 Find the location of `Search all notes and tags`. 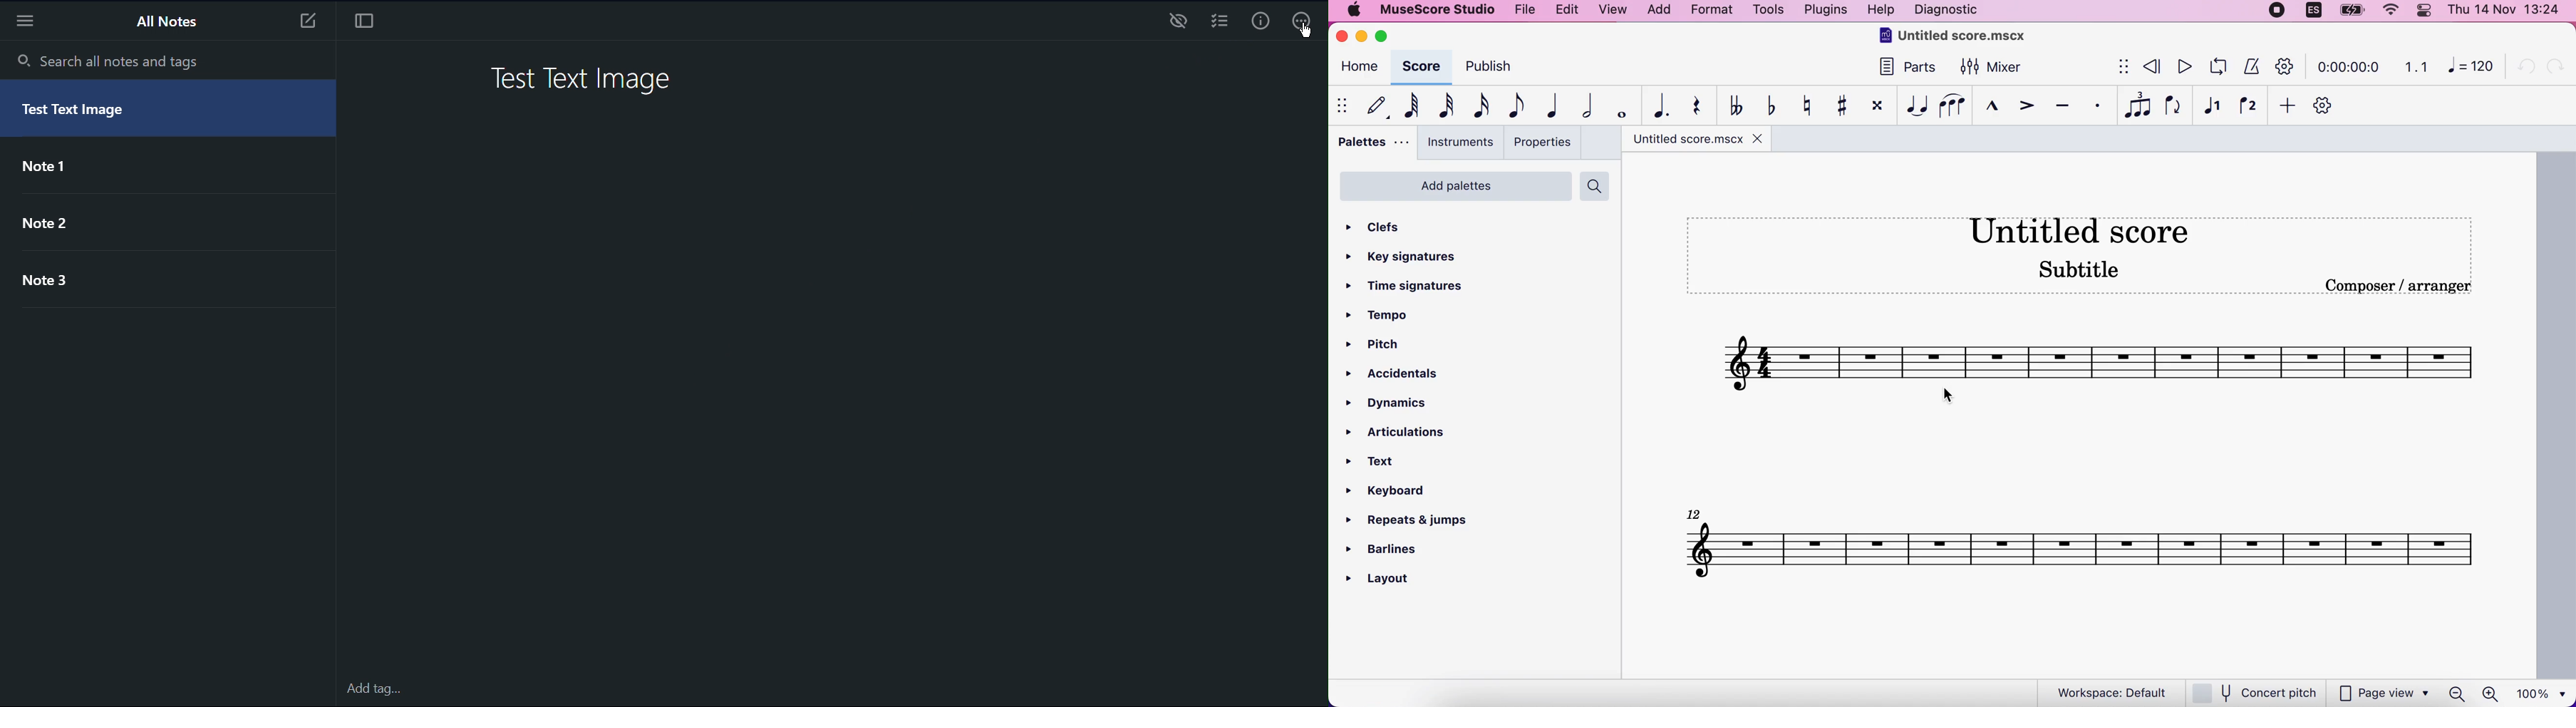

Search all notes and tags is located at coordinates (108, 60).